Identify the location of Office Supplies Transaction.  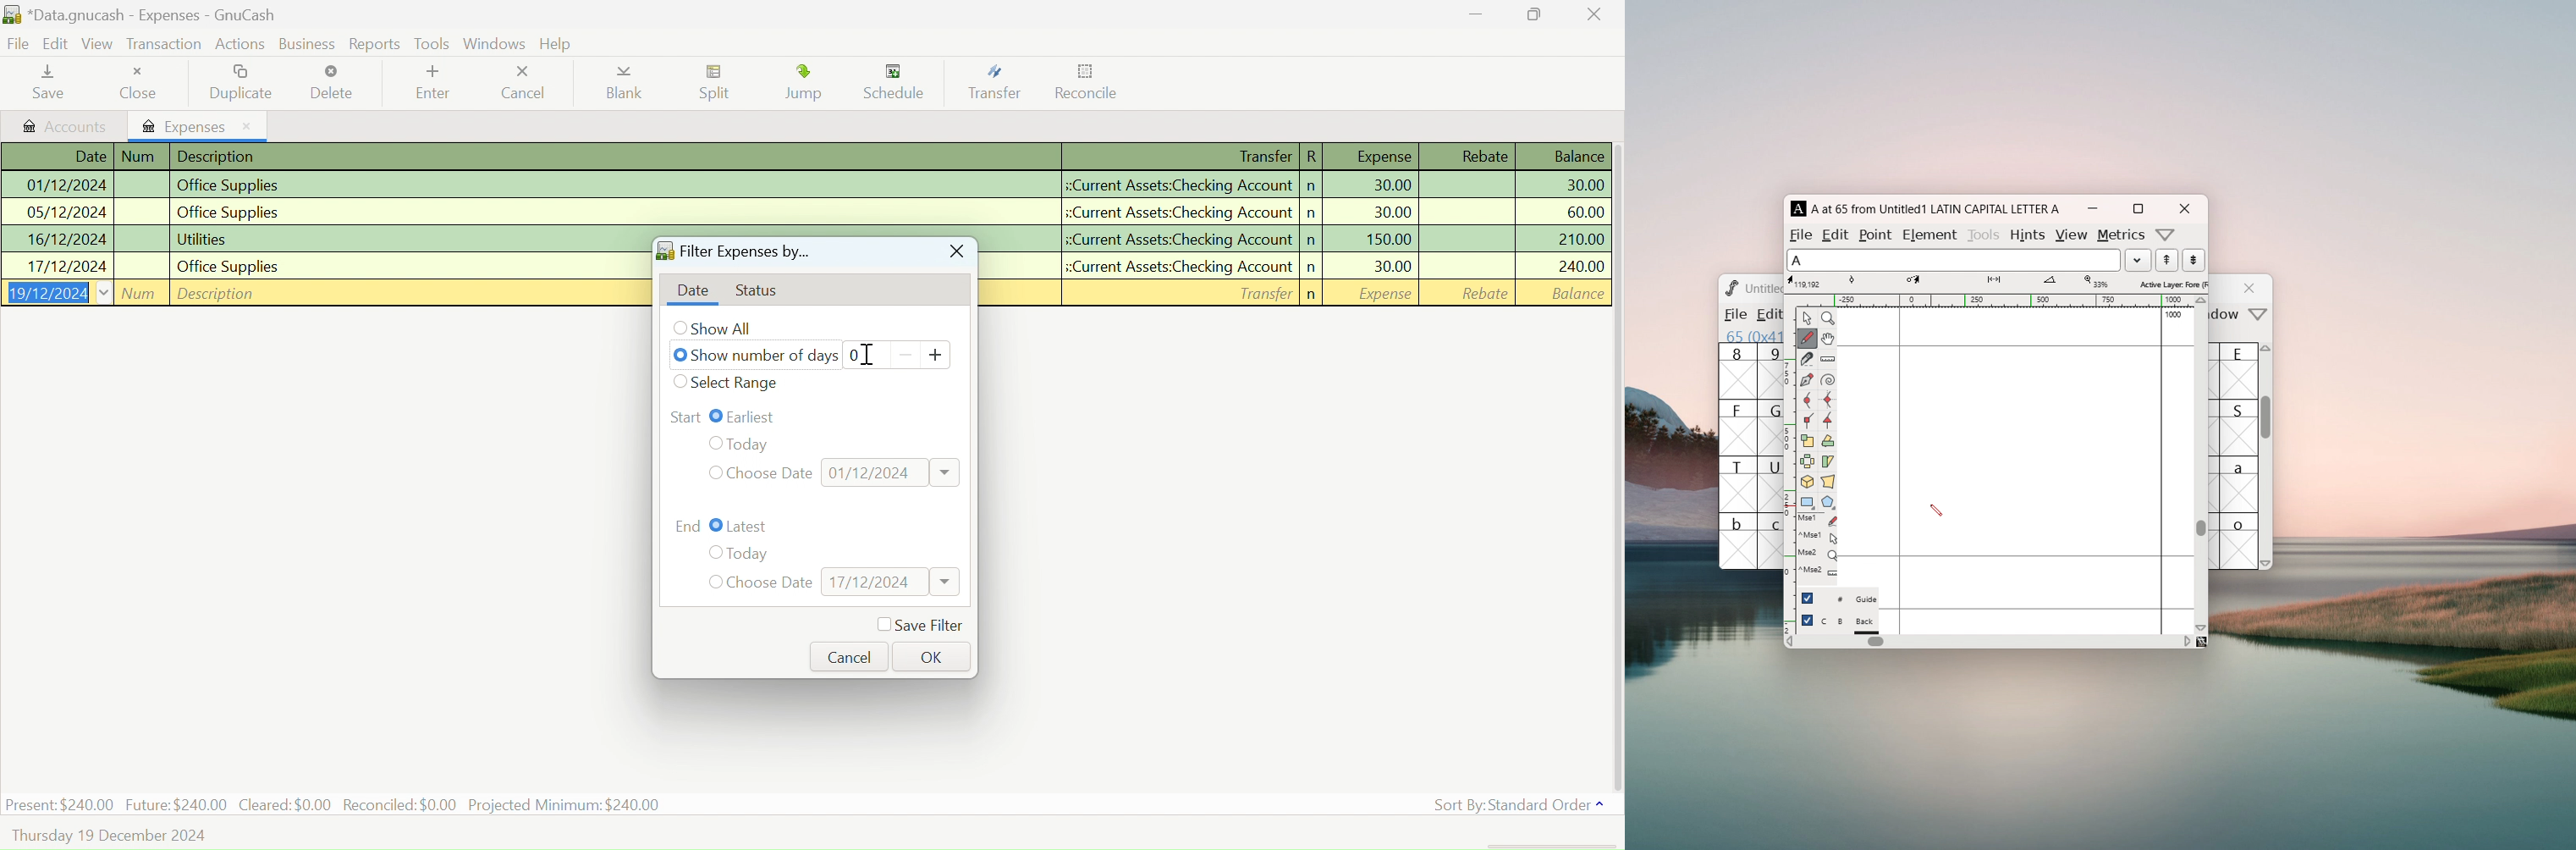
(322, 265).